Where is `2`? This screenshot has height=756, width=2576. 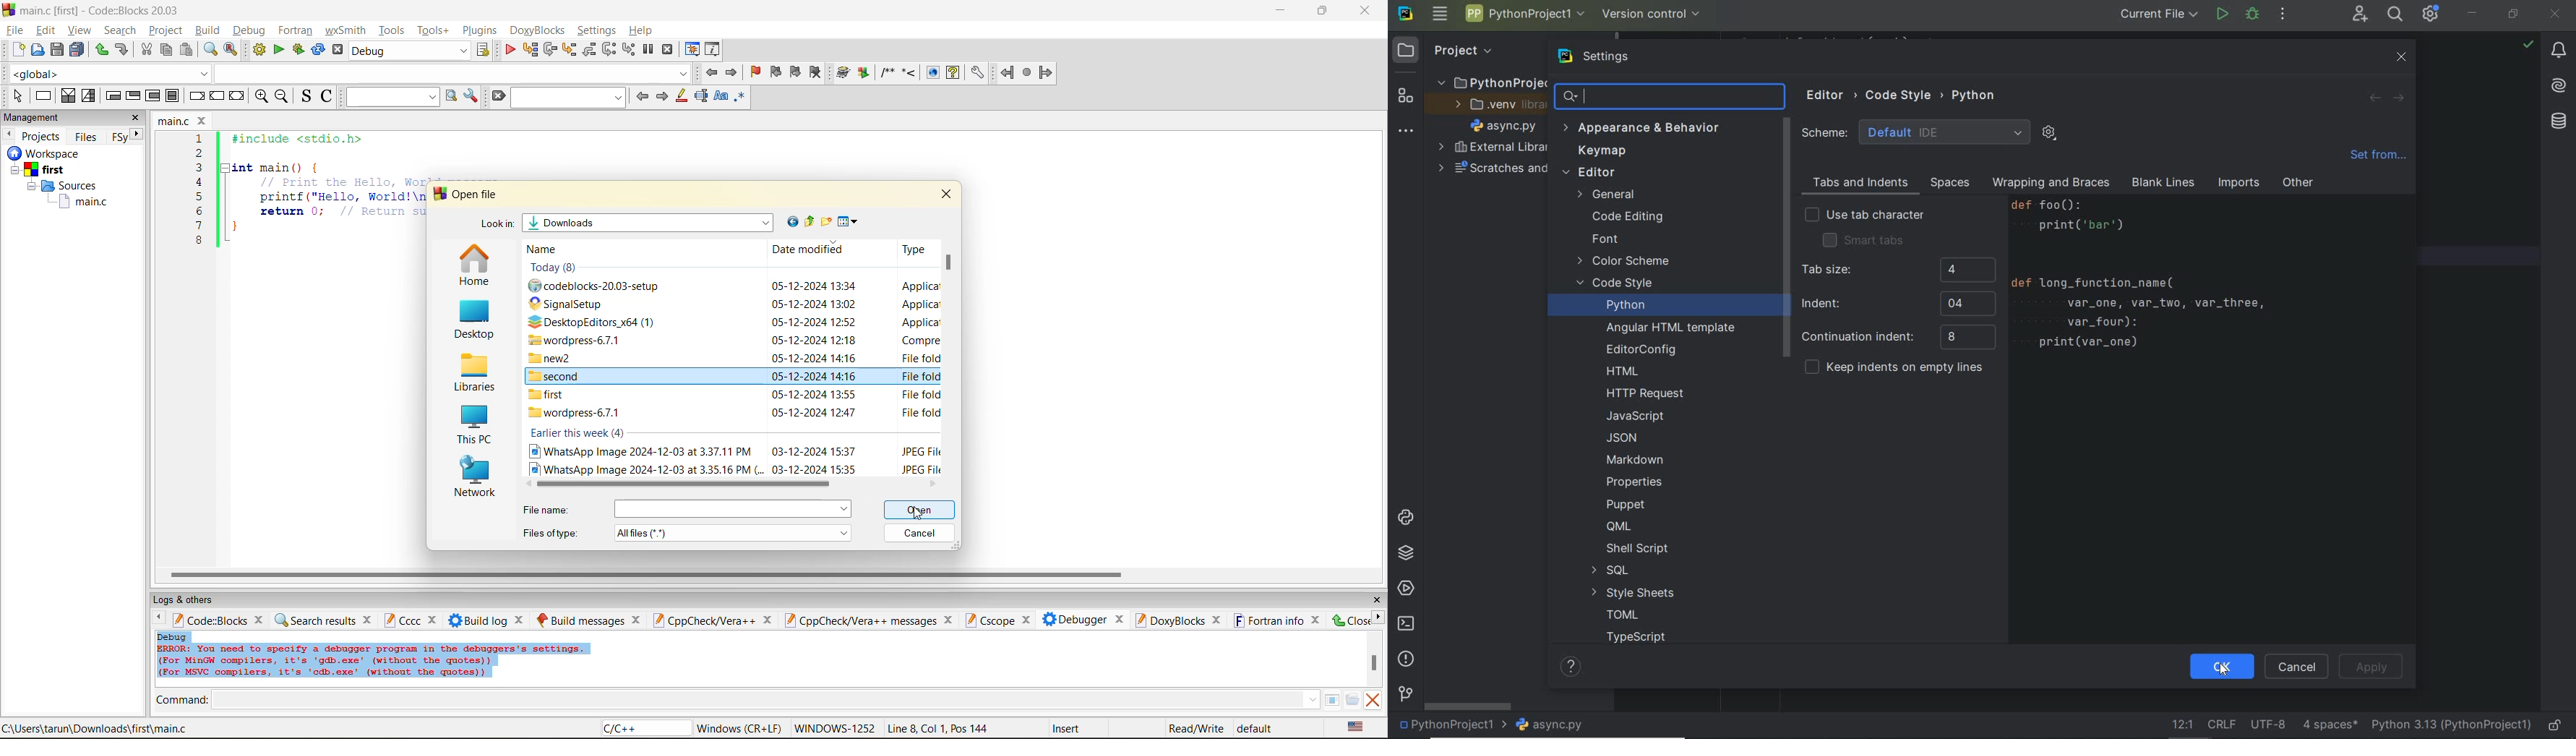
2 is located at coordinates (199, 153).